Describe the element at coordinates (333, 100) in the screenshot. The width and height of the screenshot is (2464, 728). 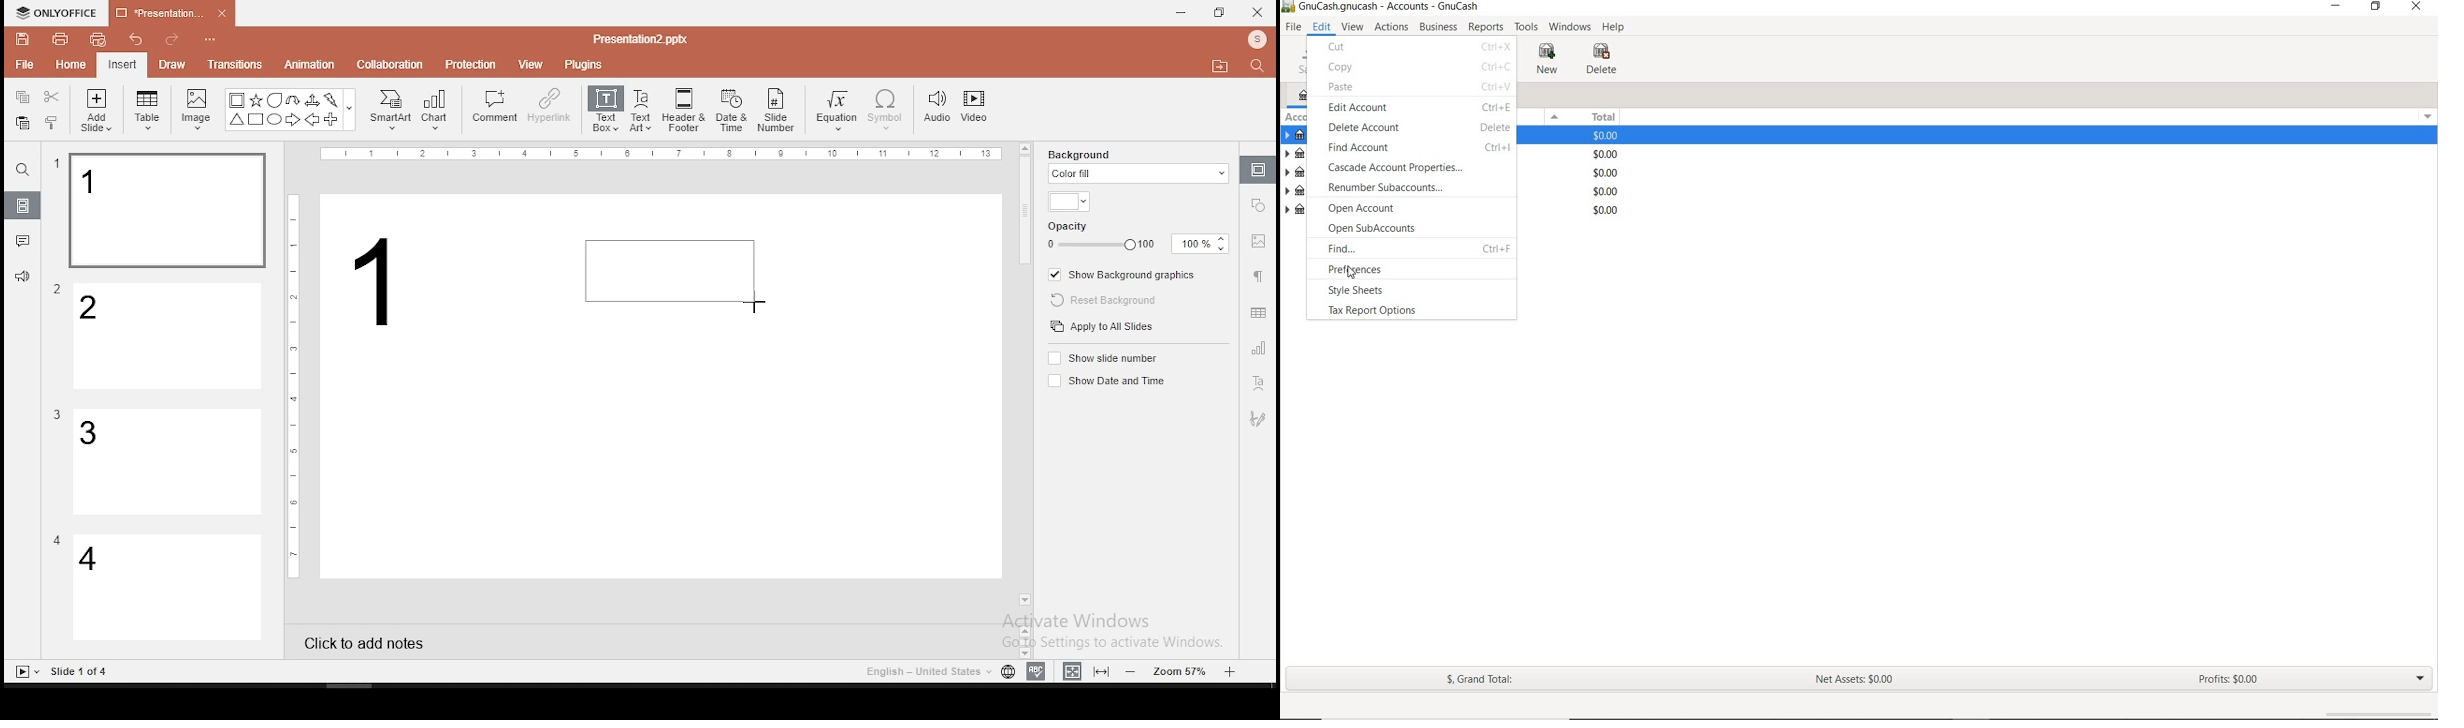
I see `Flash` at that location.